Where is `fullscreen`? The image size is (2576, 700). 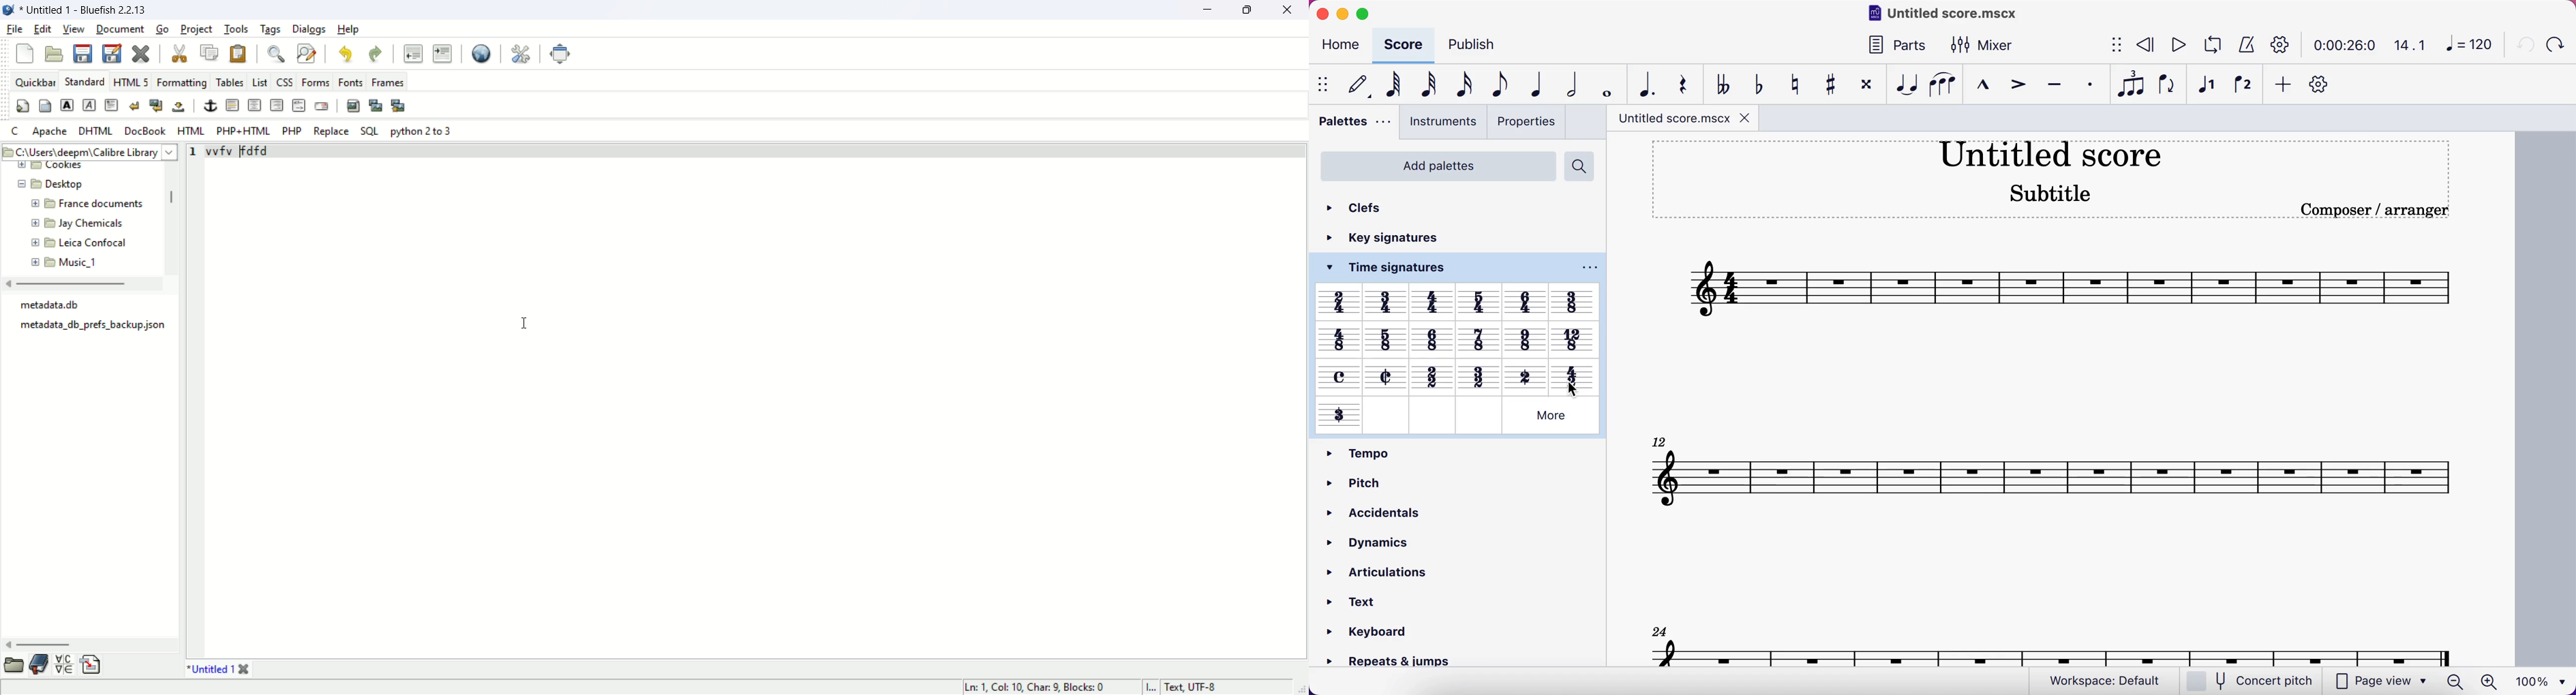 fullscreen is located at coordinates (563, 54).